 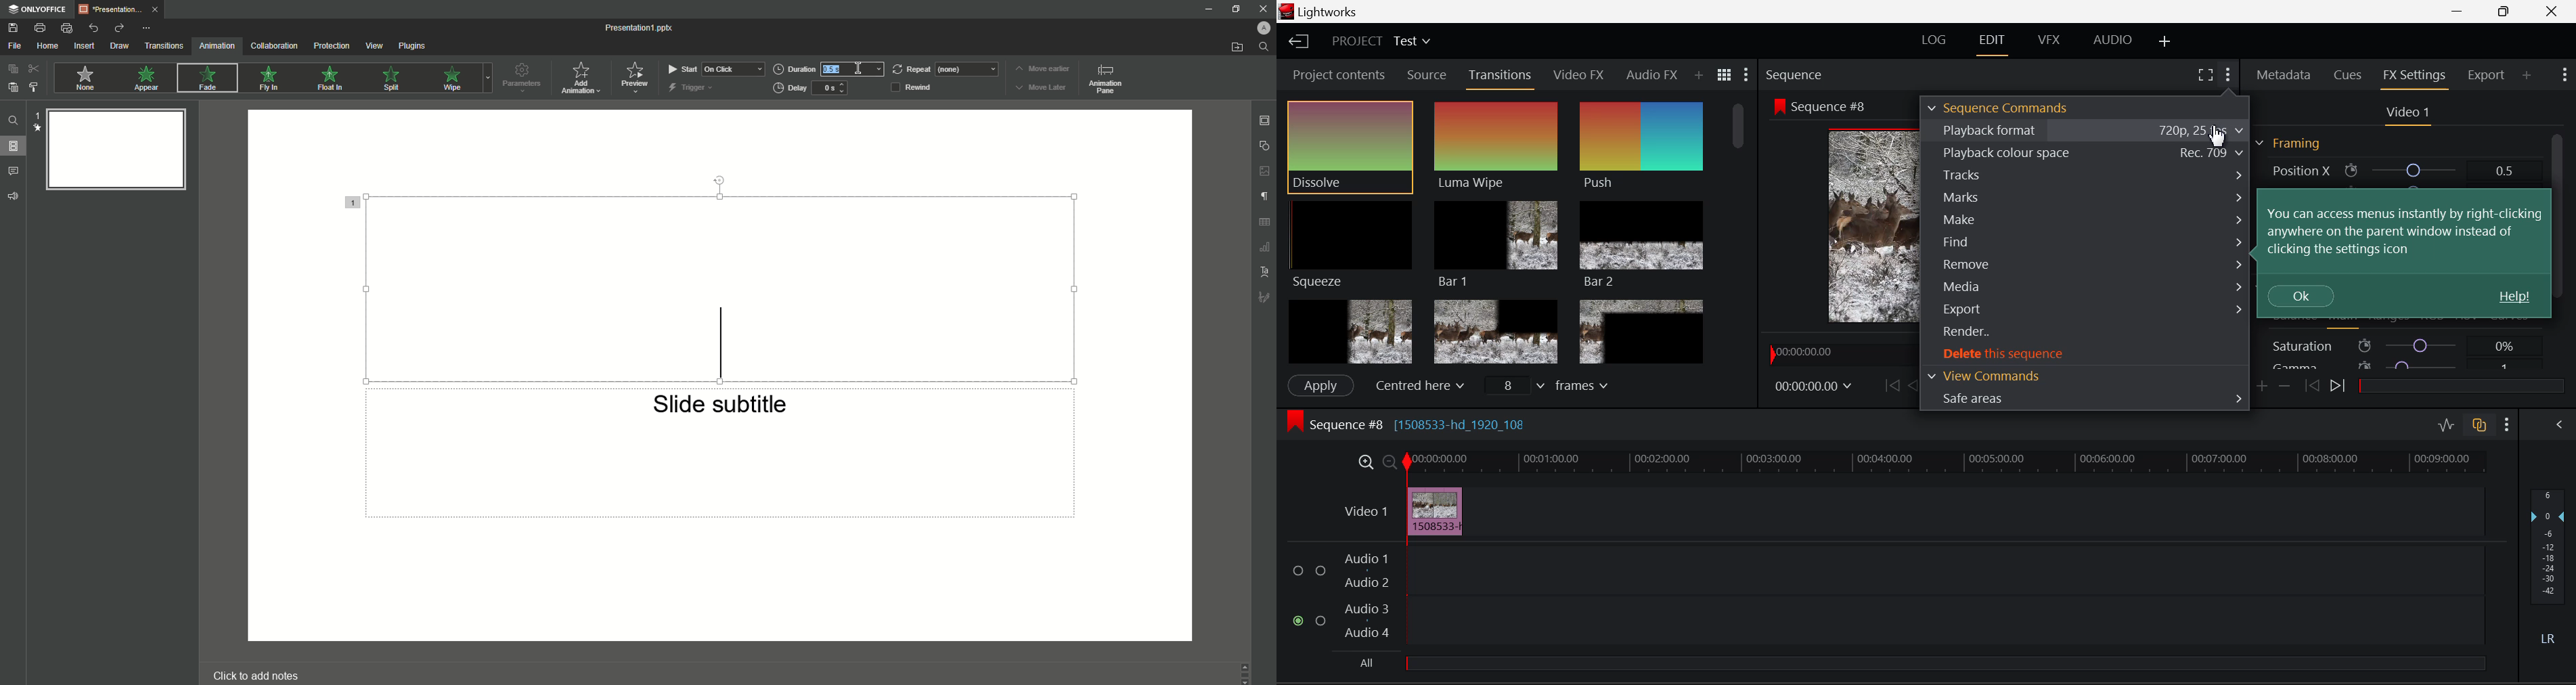 I want to click on Open From File, so click(x=1236, y=47).